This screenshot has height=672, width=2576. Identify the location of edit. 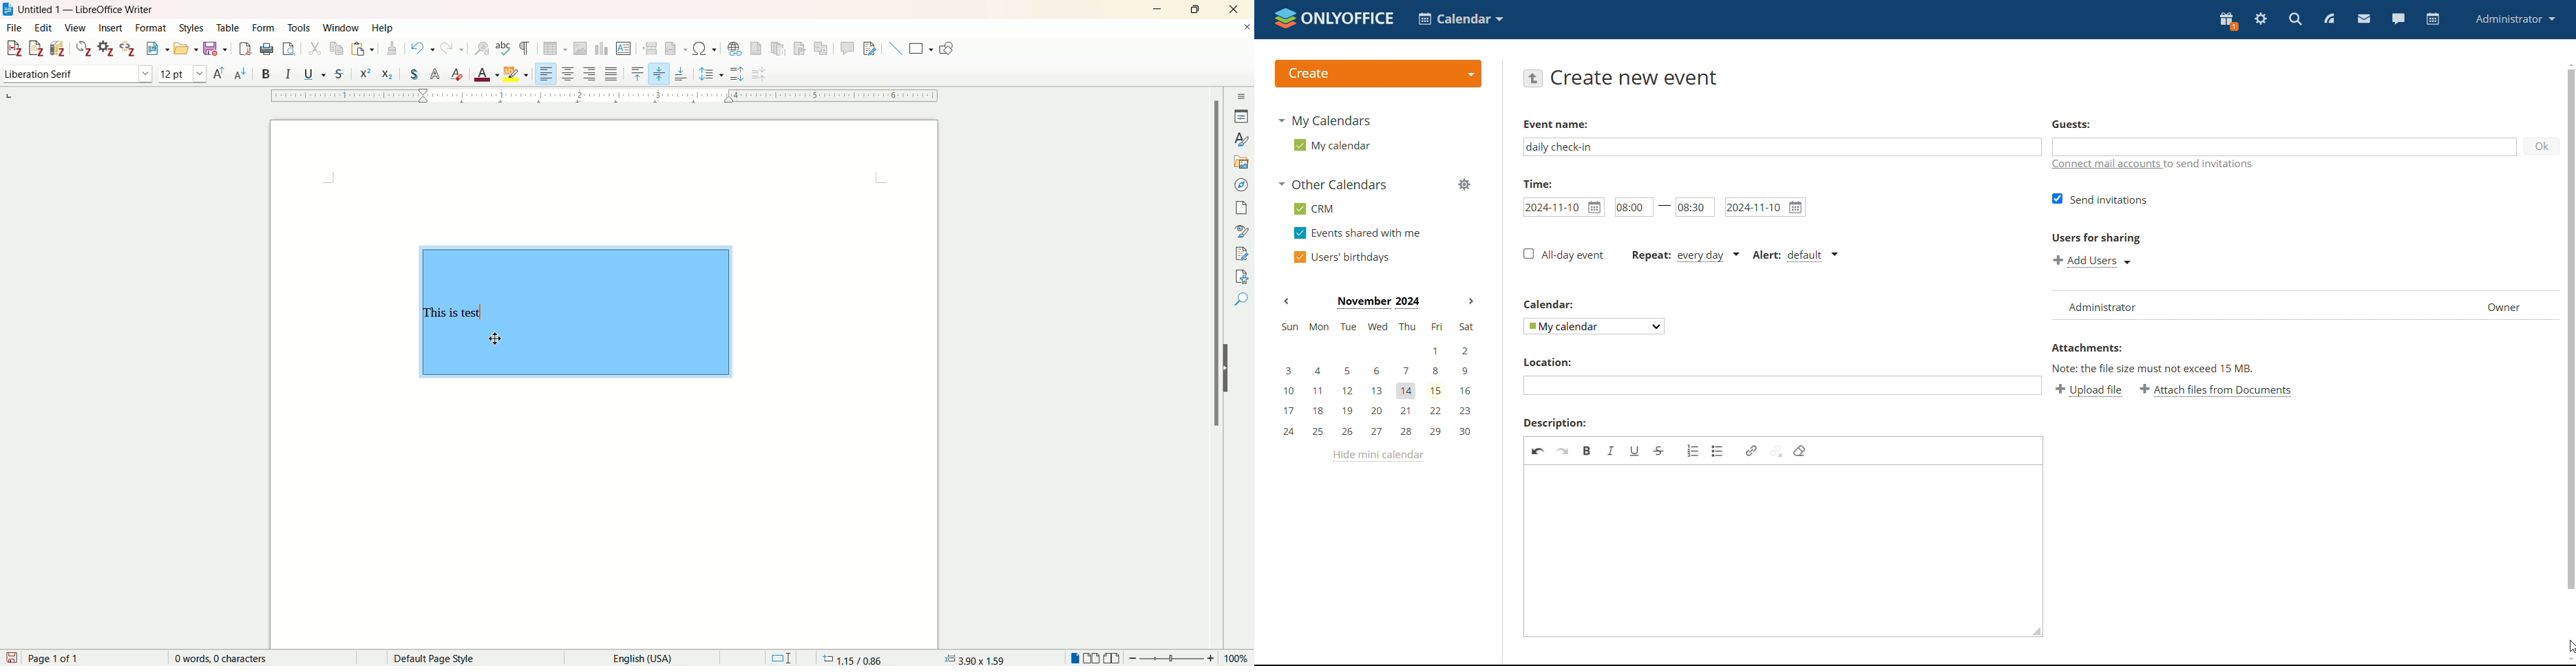
(44, 28).